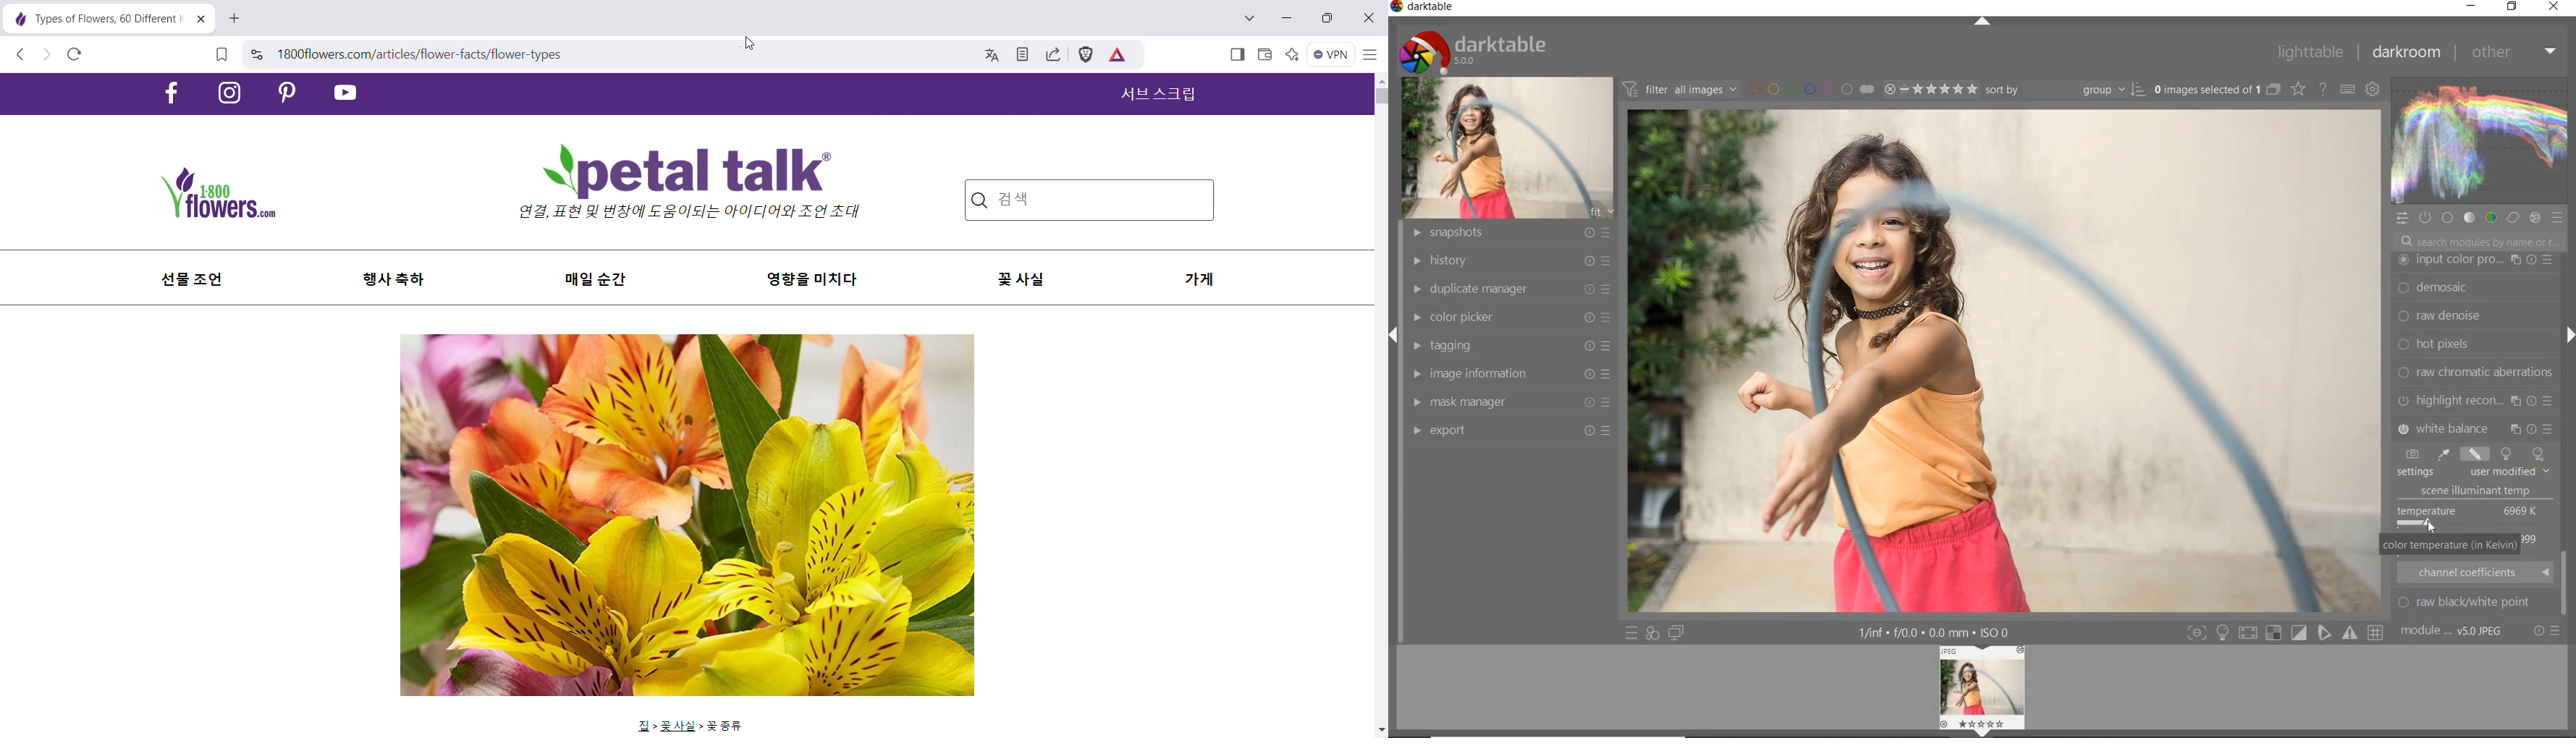 The height and width of the screenshot is (756, 2576). I want to click on color reconstruction, so click(2477, 372).